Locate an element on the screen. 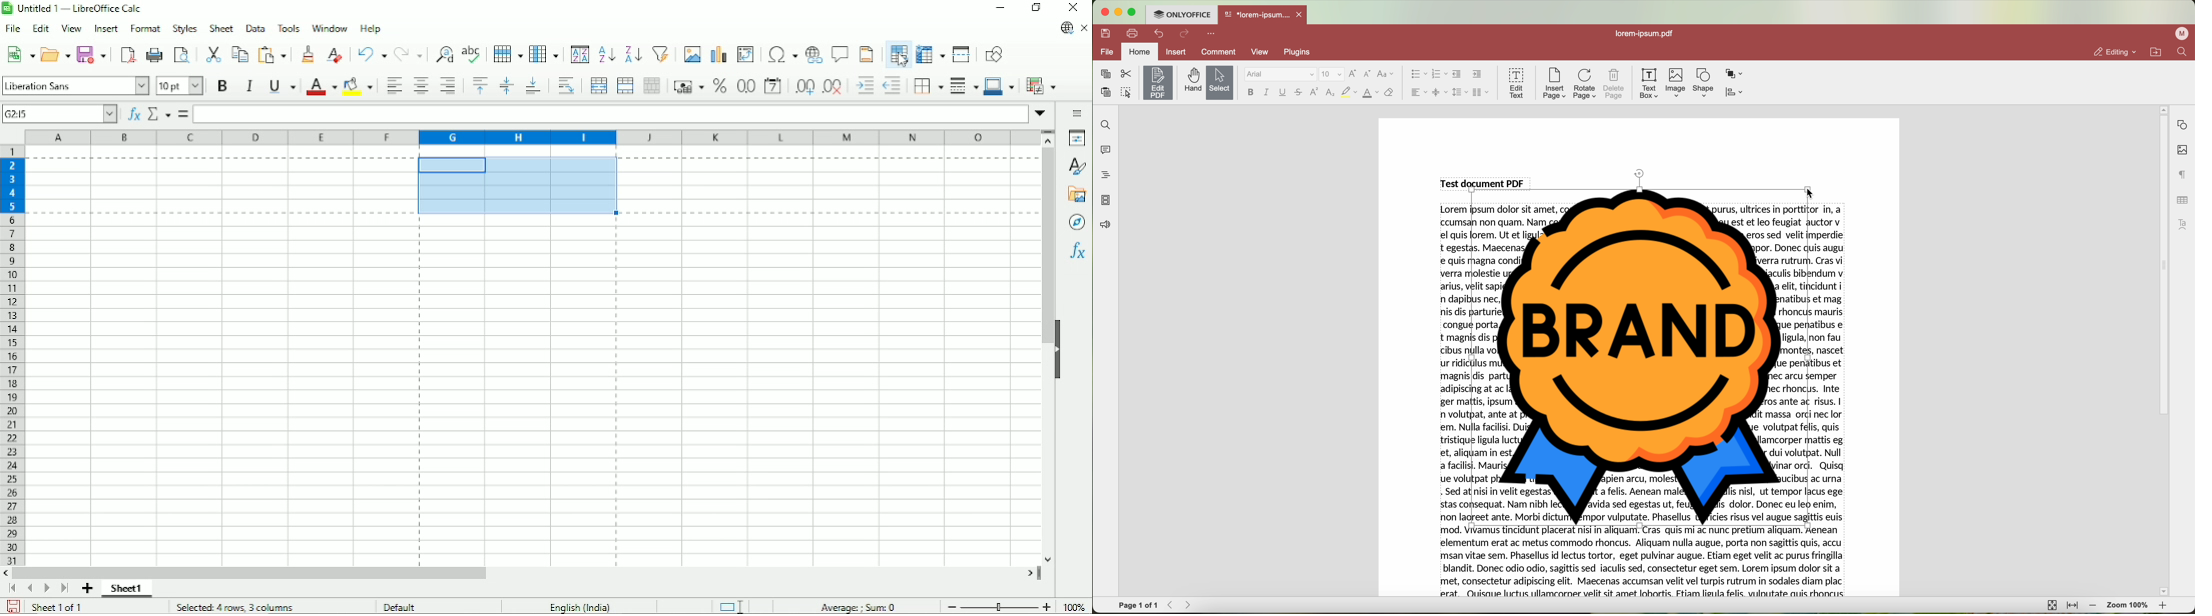 Image resolution: width=2212 pixels, height=616 pixels. Delete decimal place is located at coordinates (833, 88).